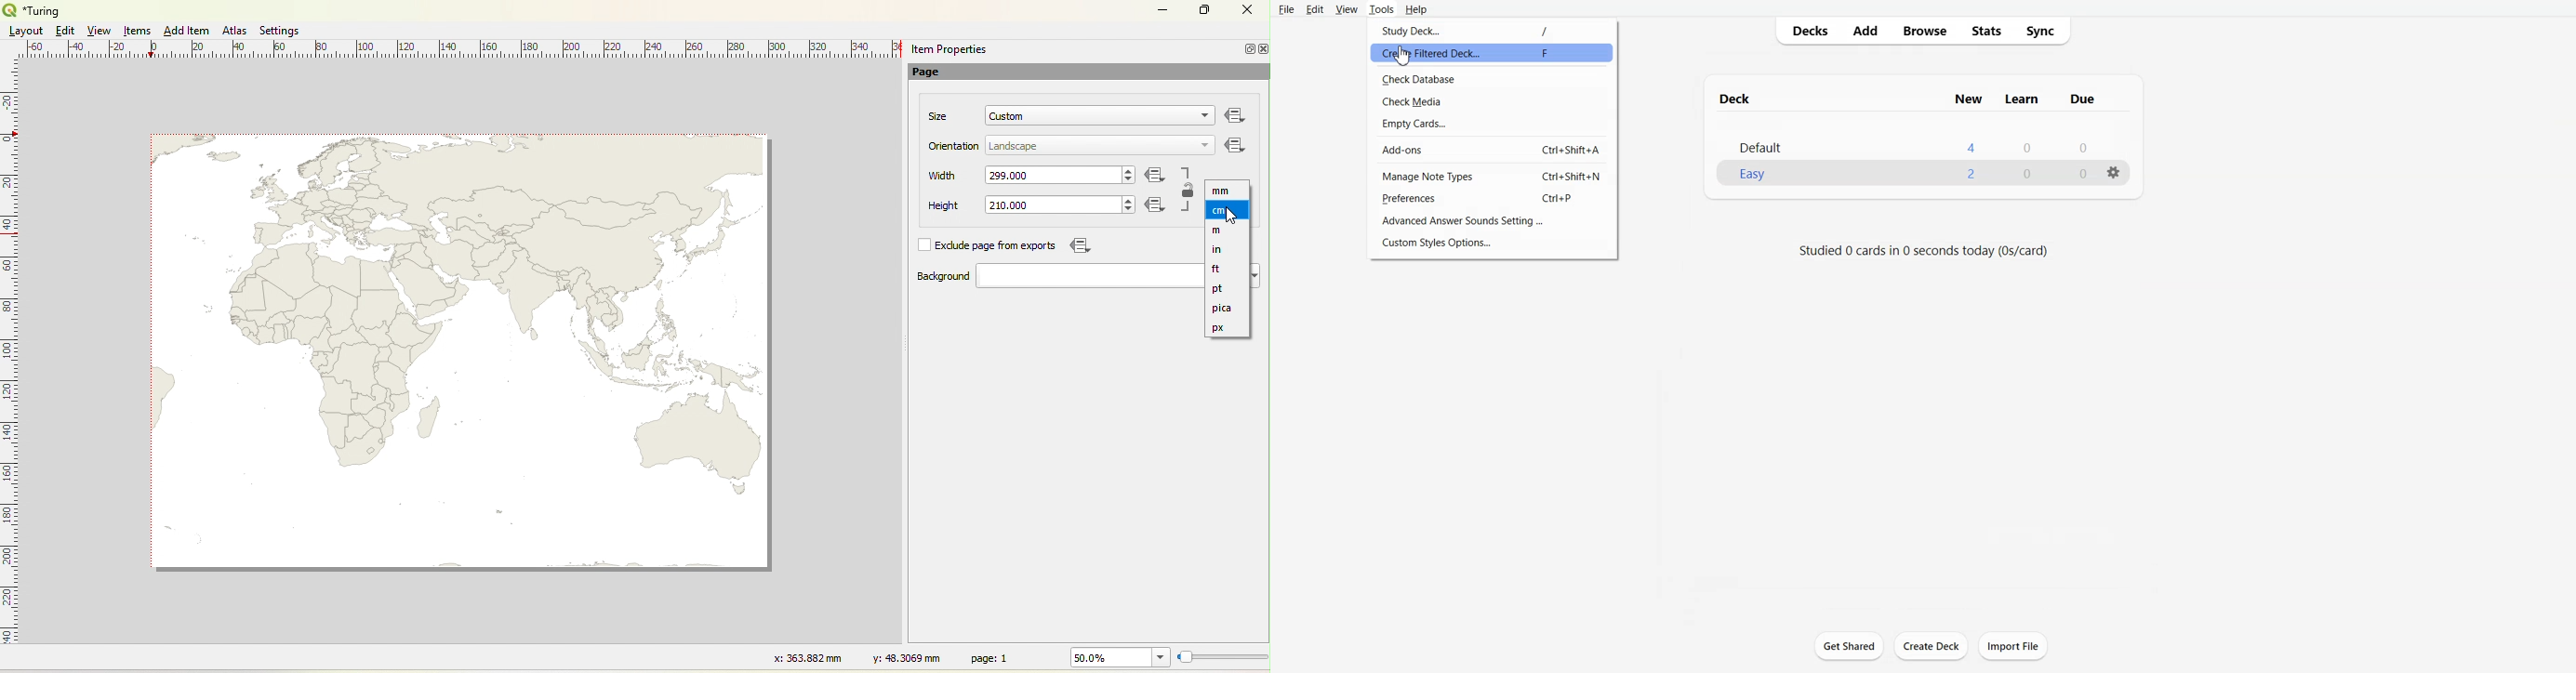 This screenshot has height=700, width=2576. Describe the element at coordinates (1483, 51) in the screenshot. I see `Create Filtered Deck` at that location.